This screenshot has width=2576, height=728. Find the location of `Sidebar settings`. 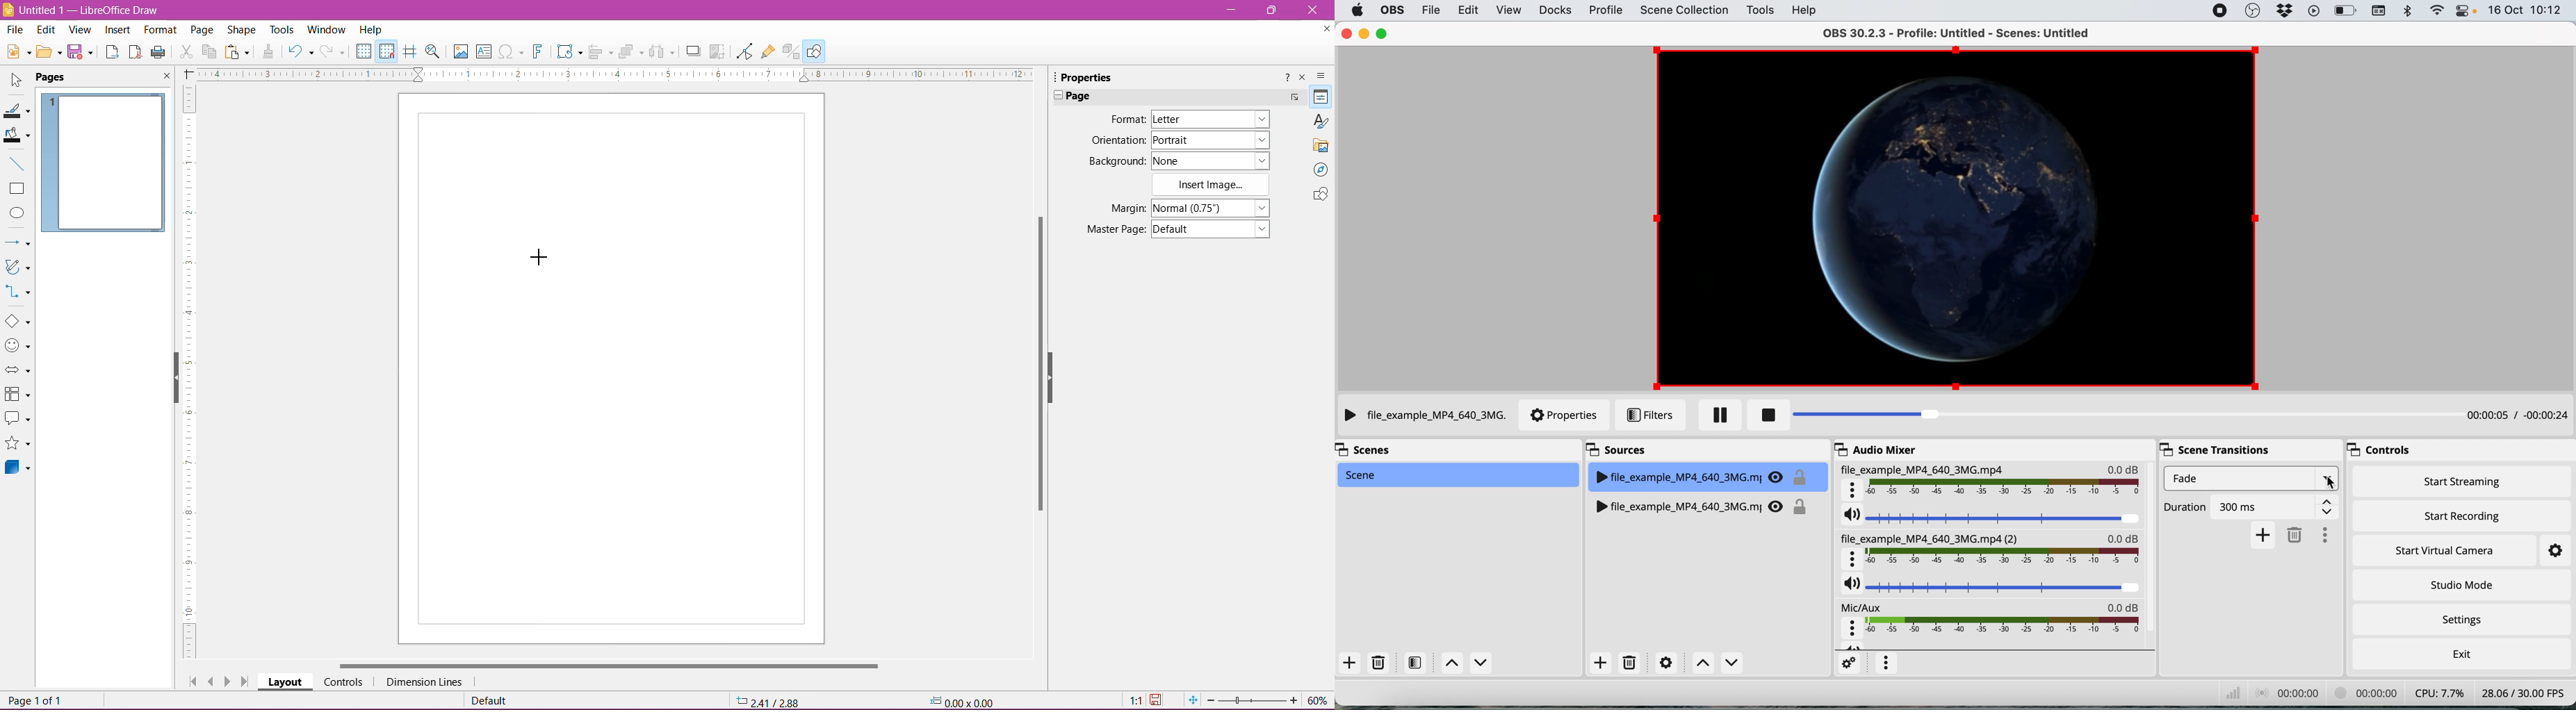

Sidebar settings is located at coordinates (1323, 76).